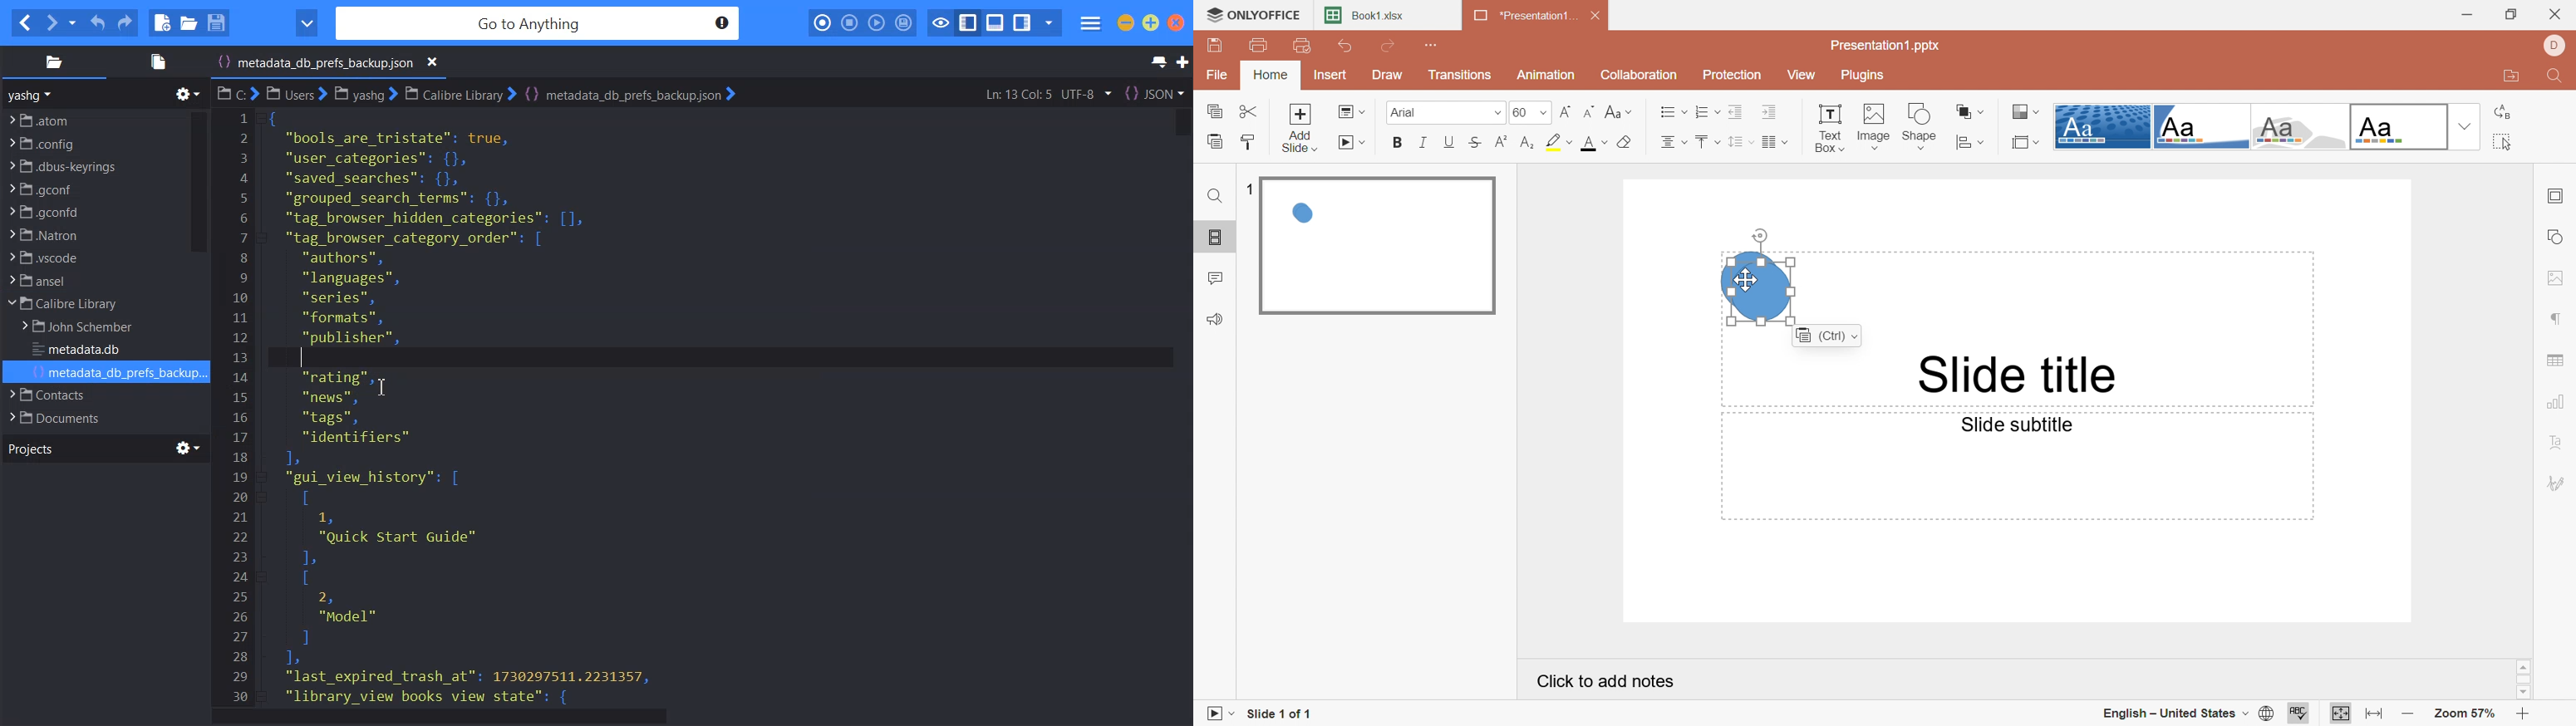 Image resolution: width=2576 pixels, height=728 pixels. What do you see at coordinates (1626, 143) in the screenshot?
I see `Clear style` at bounding box center [1626, 143].